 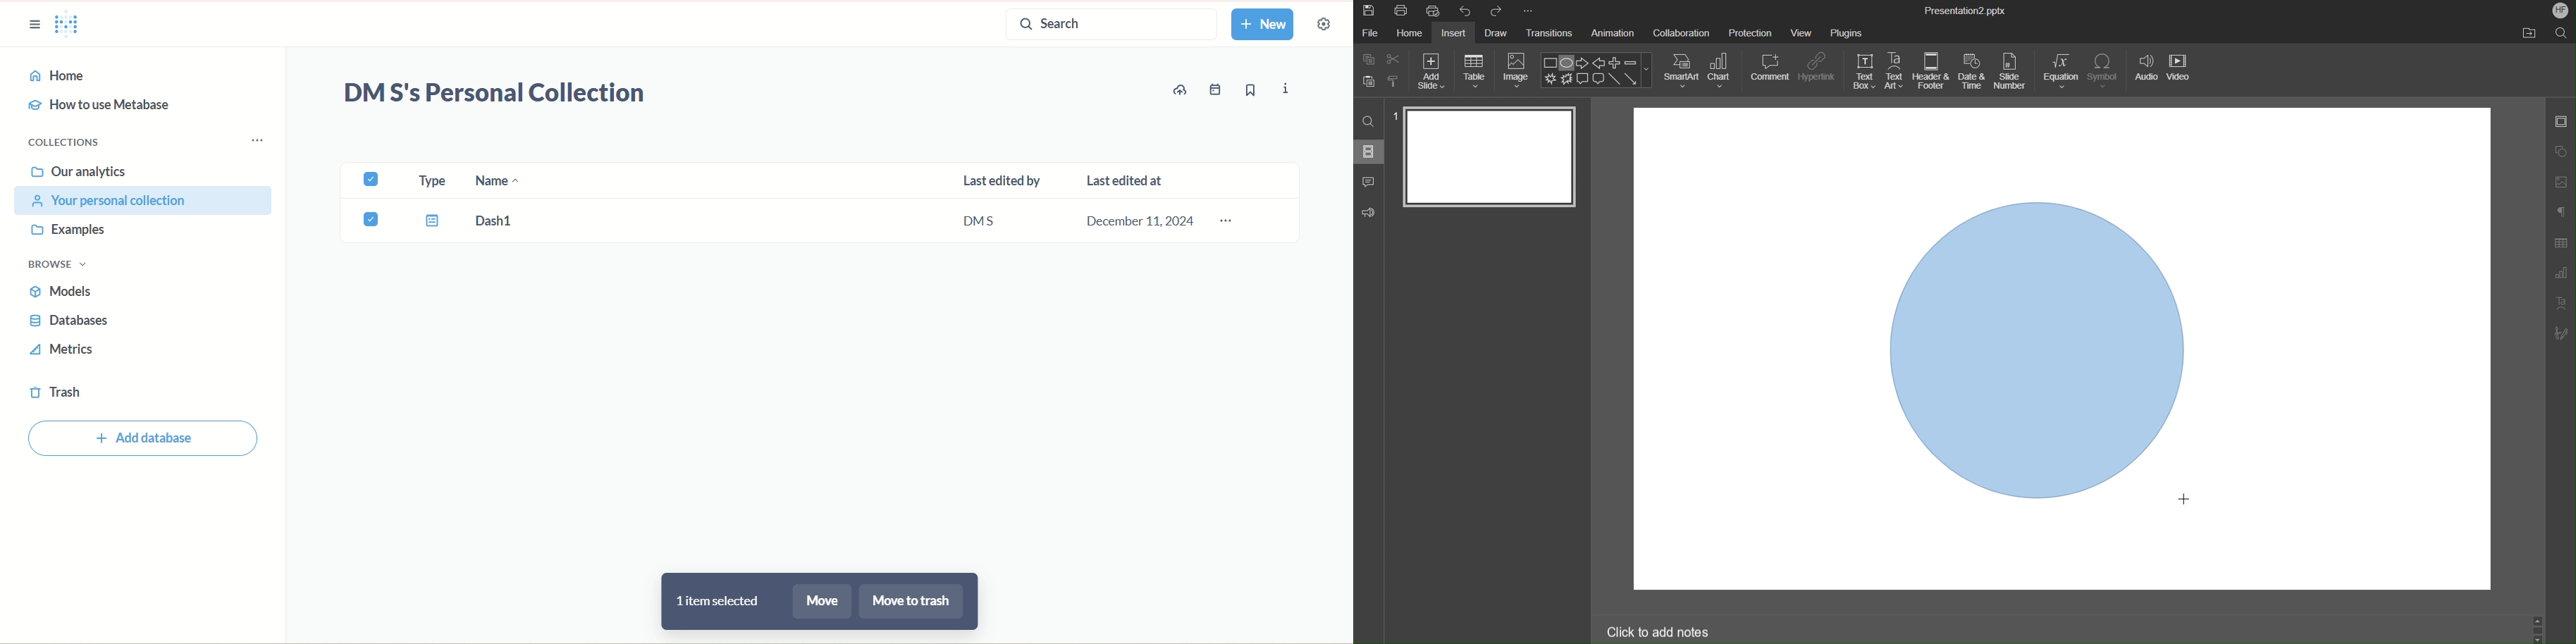 What do you see at coordinates (1864, 71) in the screenshot?
I see `Text Box` at bounding box center [1864, 71].